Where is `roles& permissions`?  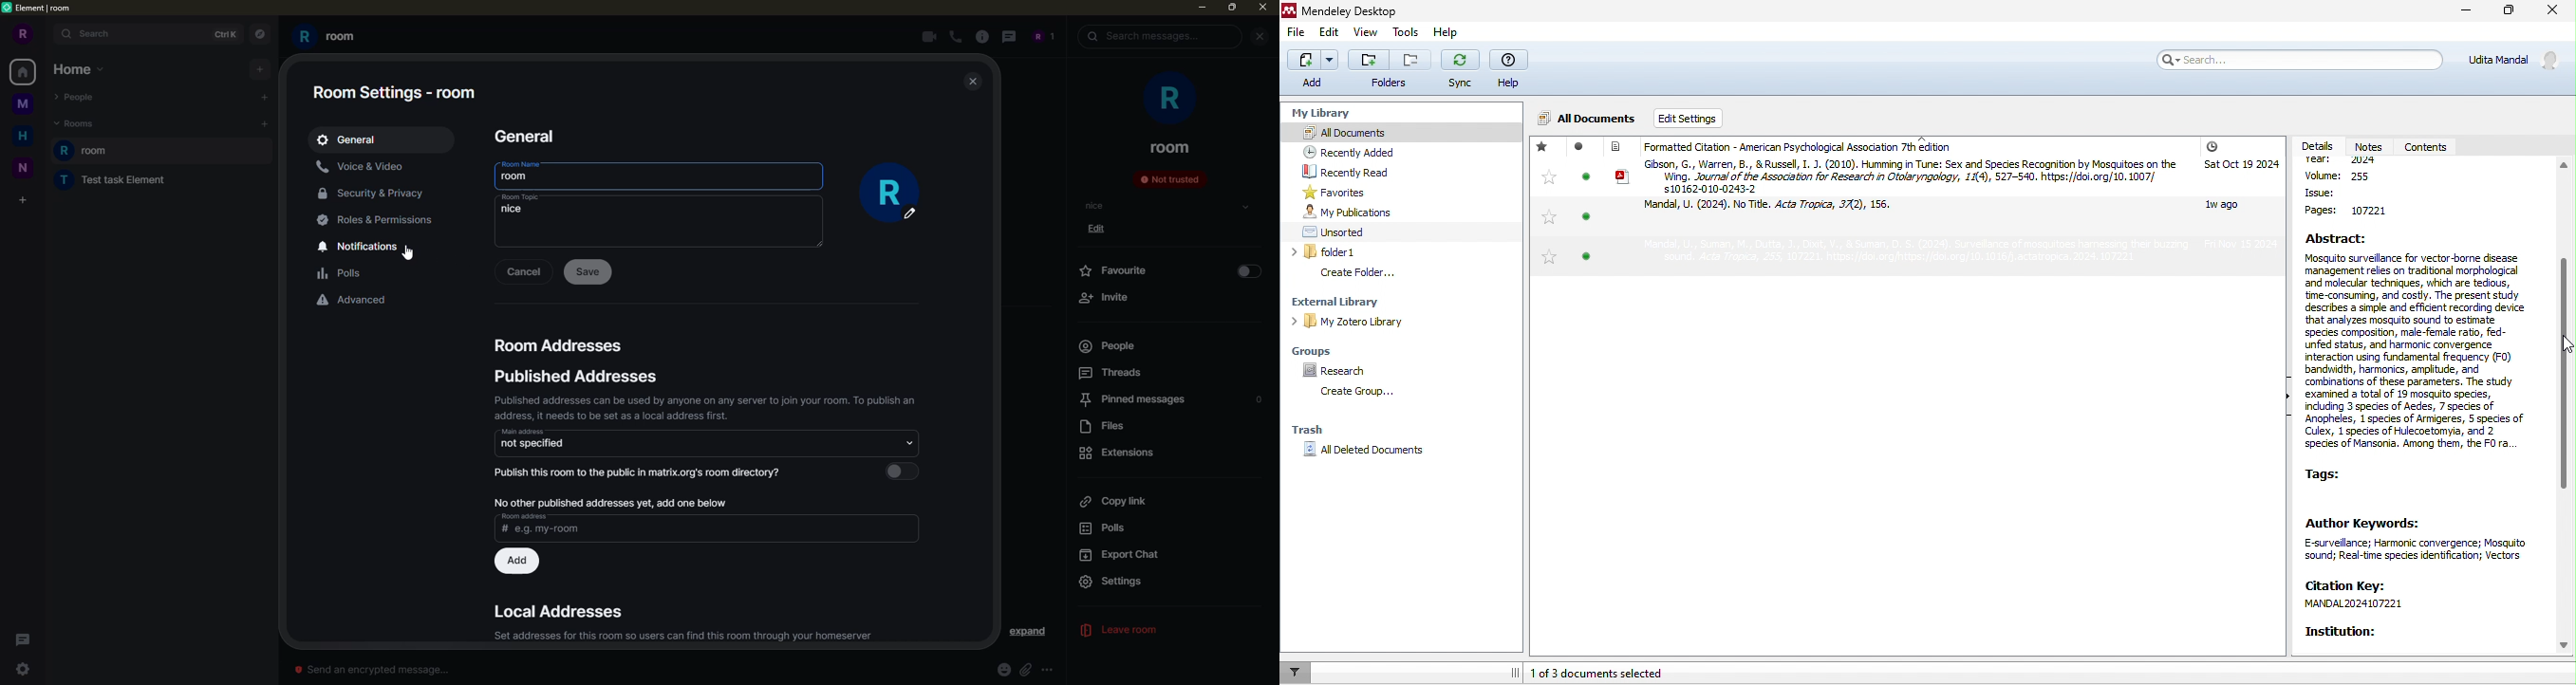
roles& permissions is located at coordinates (377, 220).